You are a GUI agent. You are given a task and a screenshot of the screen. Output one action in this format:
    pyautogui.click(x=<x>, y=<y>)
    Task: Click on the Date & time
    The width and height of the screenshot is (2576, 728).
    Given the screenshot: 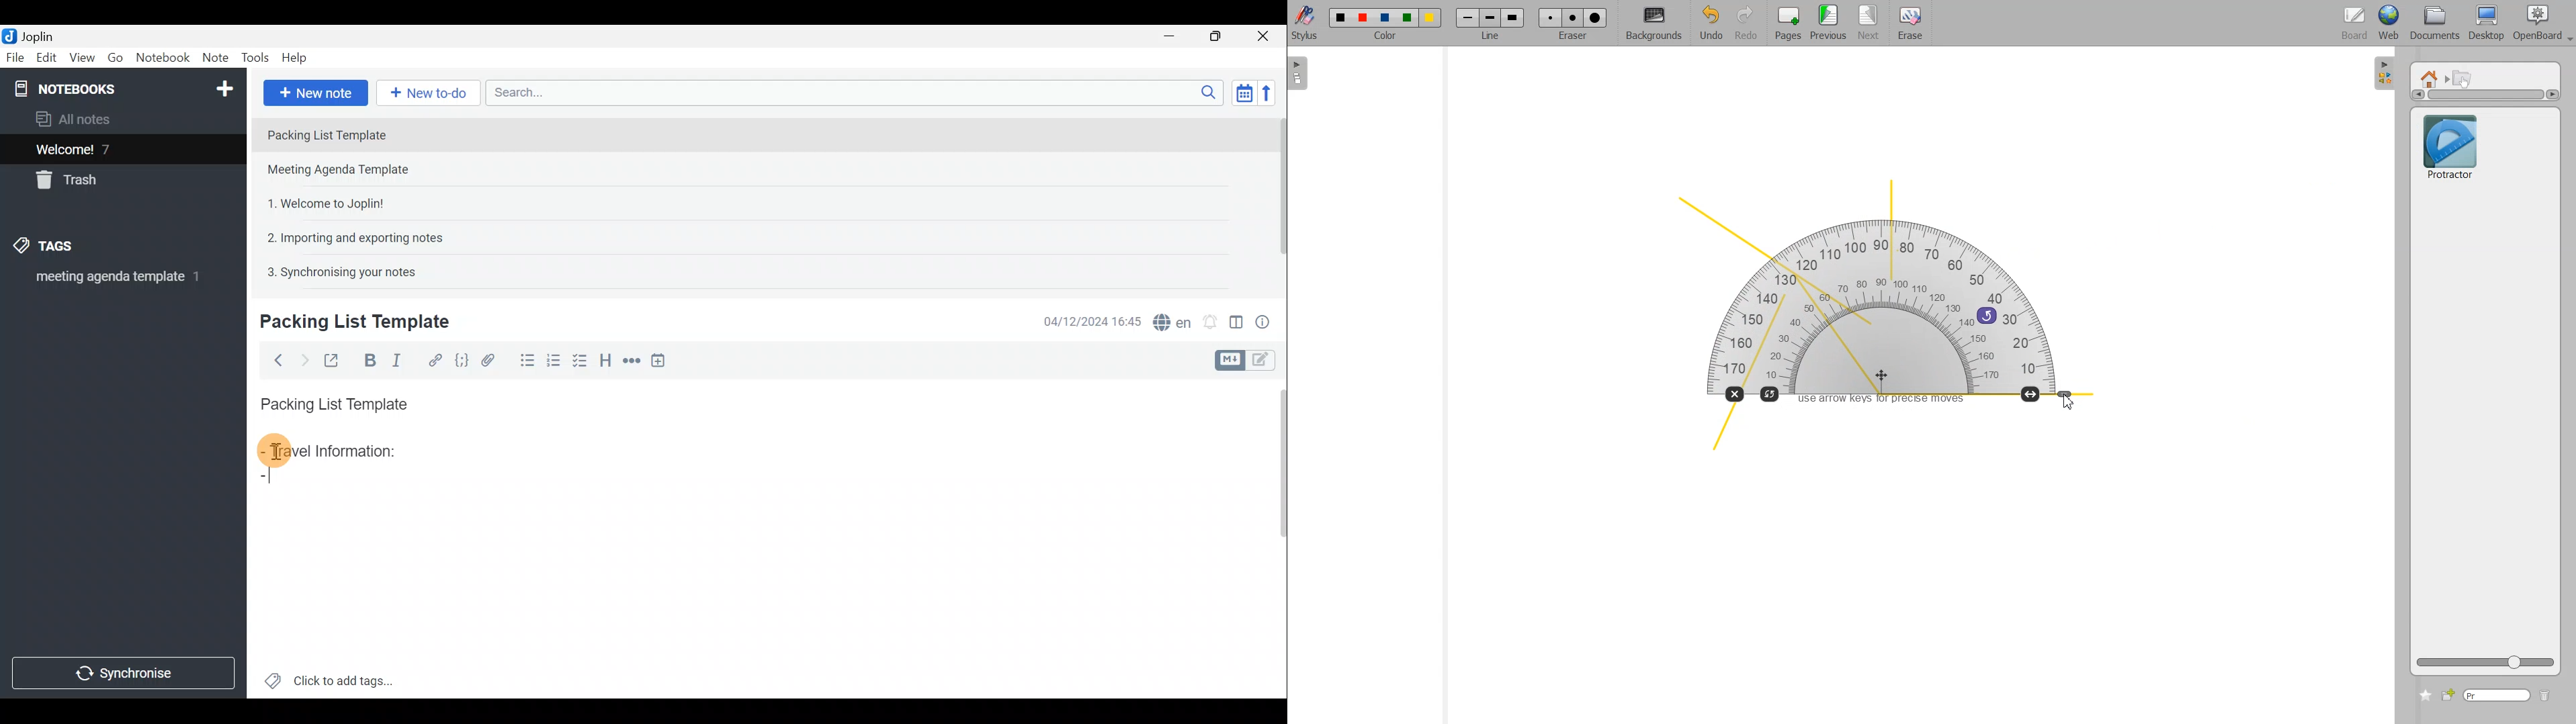 What is the action you would take?
    pyautogui.click(x=1092, y=320)
    